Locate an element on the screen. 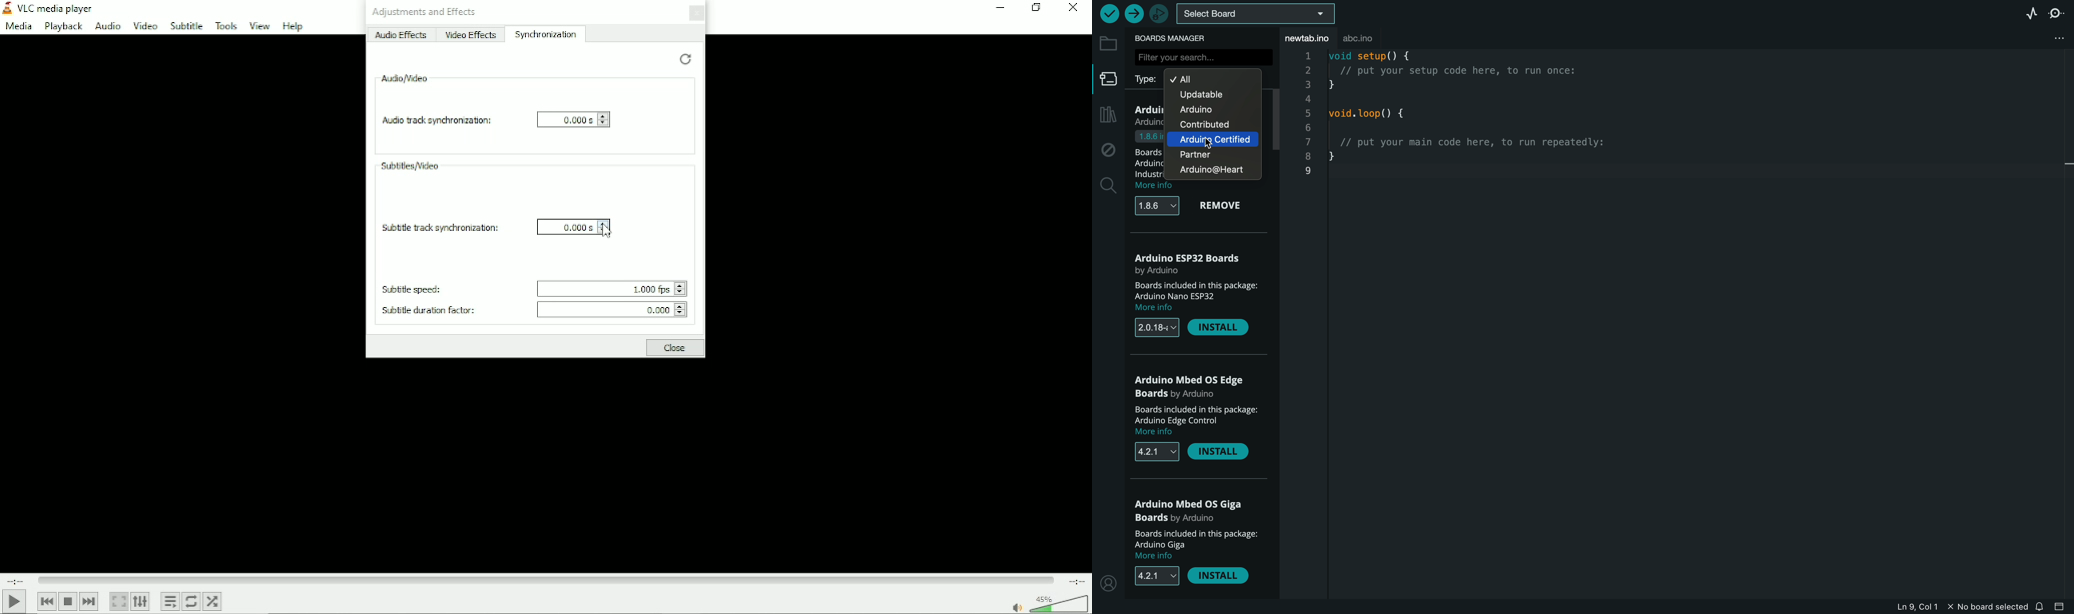 The image size is (2100, 616). file information is located at coordinates (1958, 606).